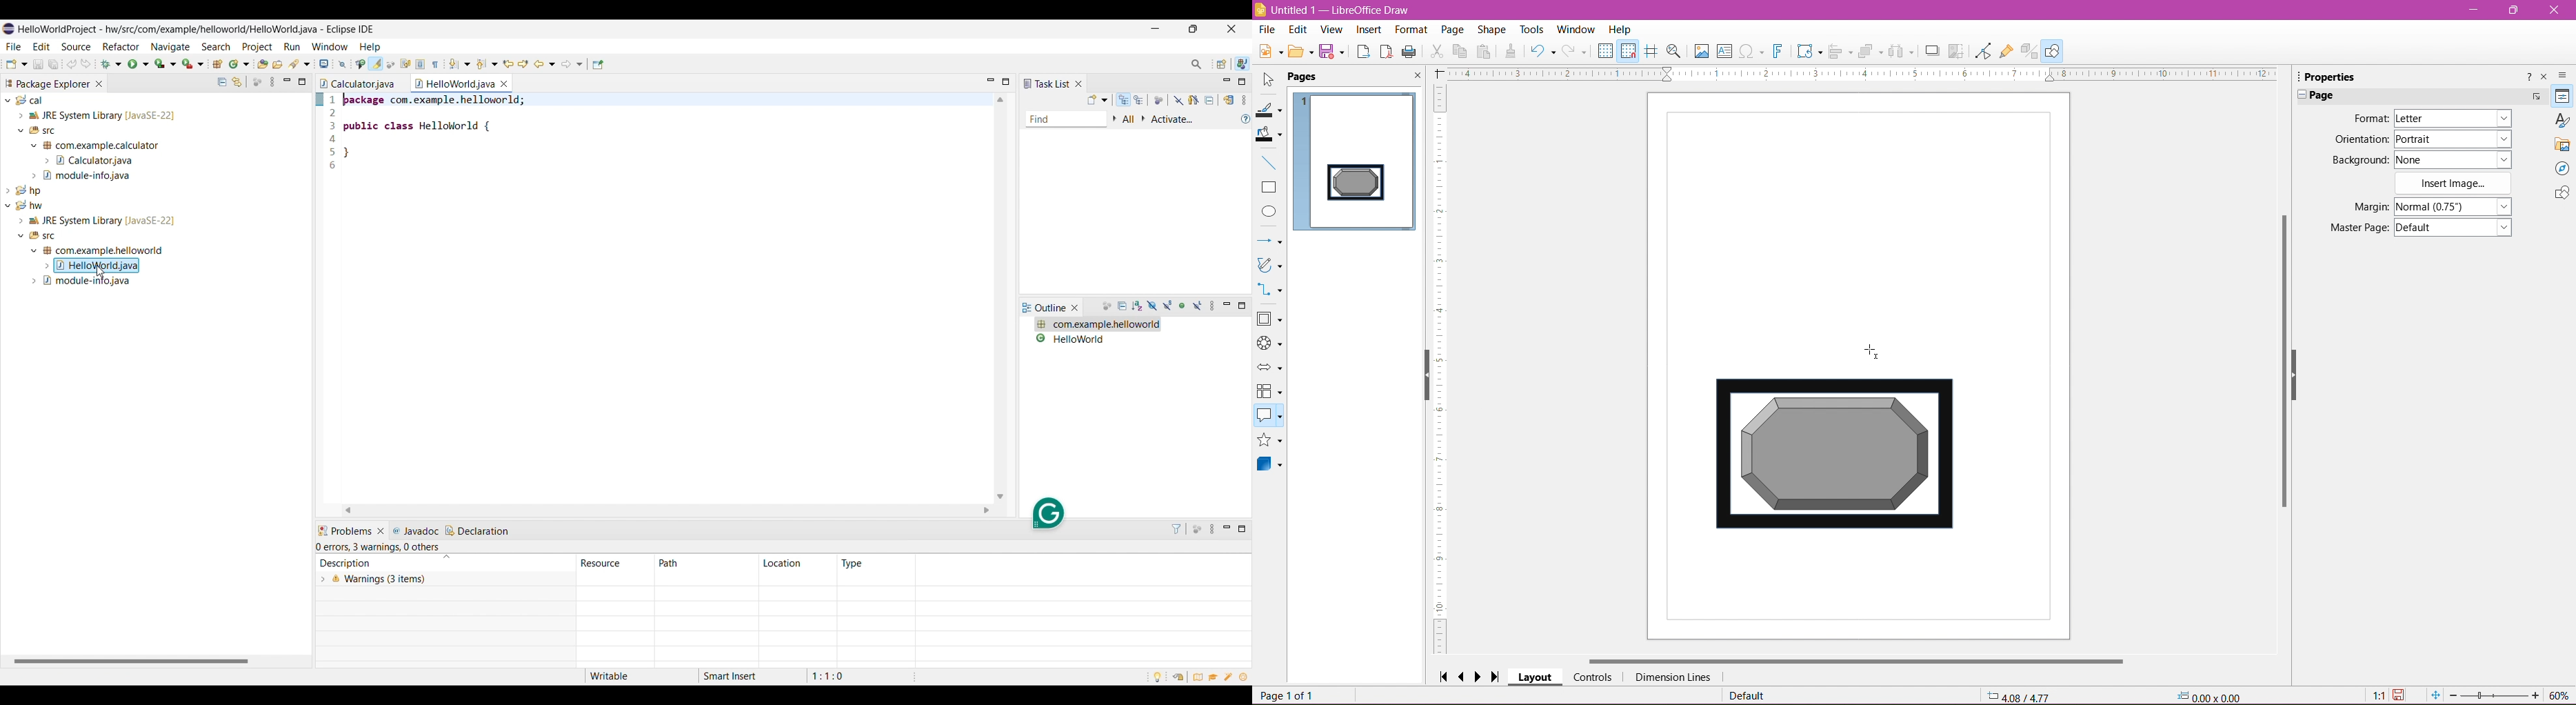 The height and width of the screenshot is (728, 2576). What do you see at coordinates (1536, 678) in the screenshot?
I see `Layout` at bounding box center [1536, 678].